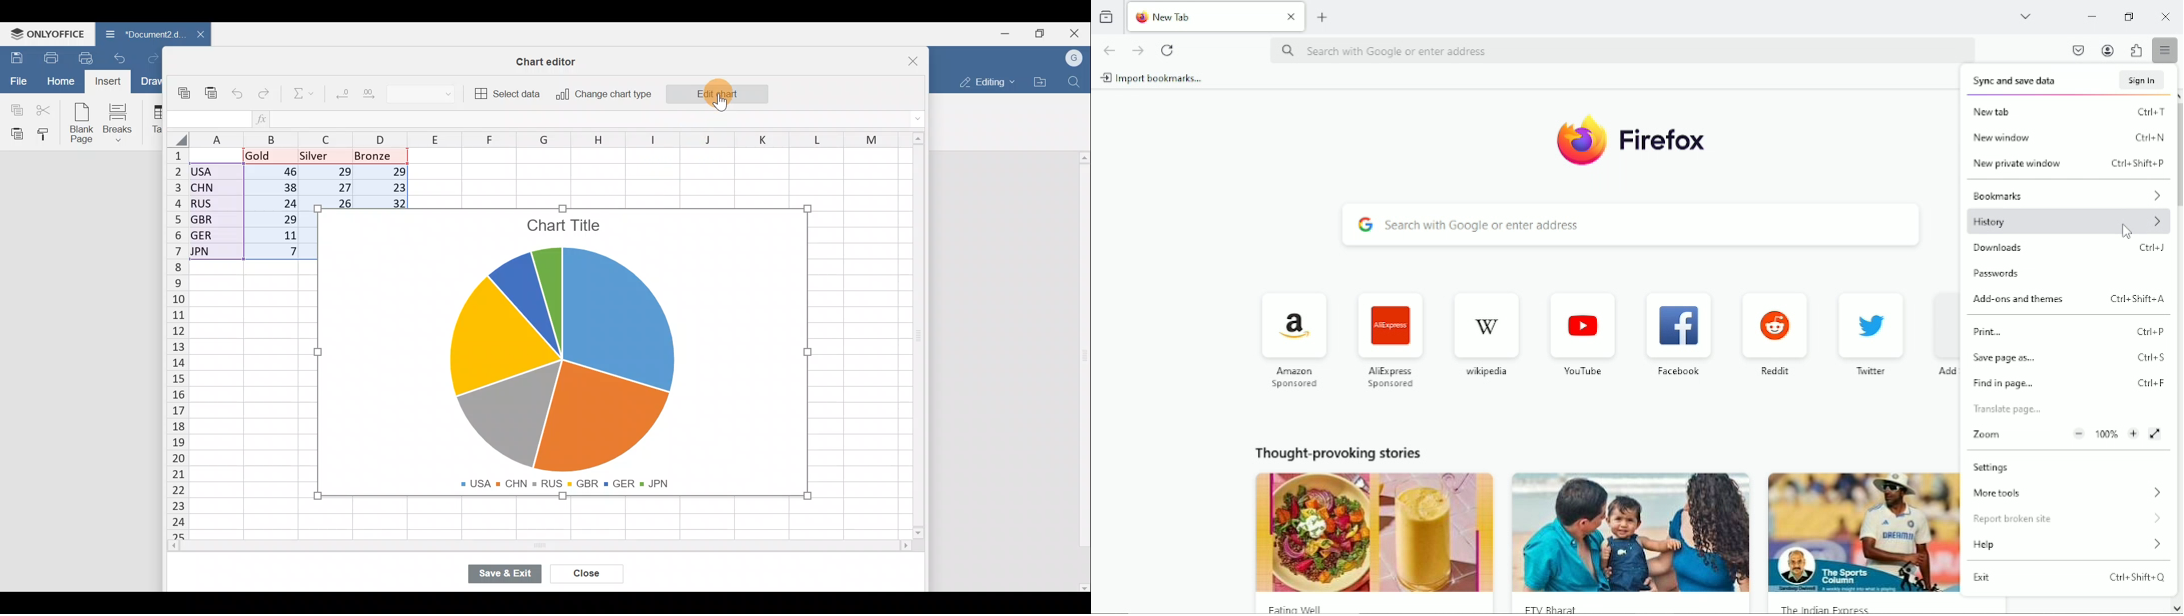 Image resolution: width=2184 pixels, height=616 pixels. Describe the element at coordinates (1483, 328) in the screenshot. I see `icon` at that location.